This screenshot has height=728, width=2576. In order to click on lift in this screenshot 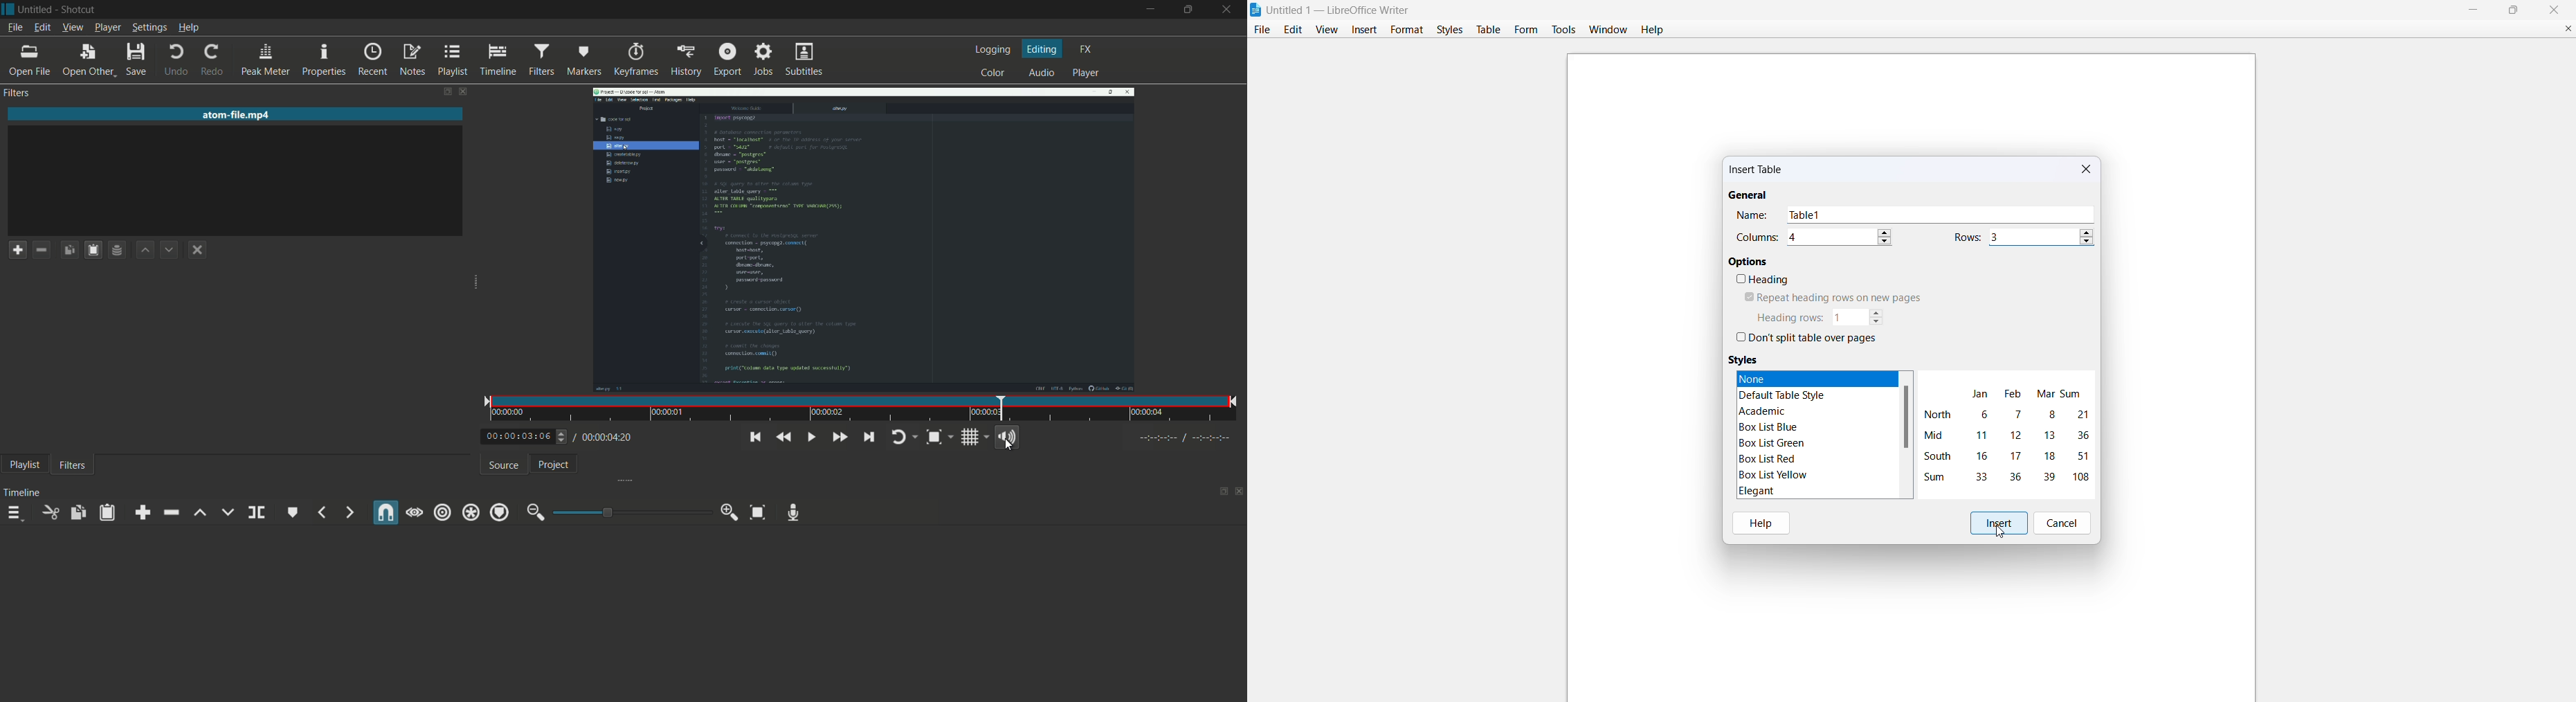, I will do `click(197, 514)`.